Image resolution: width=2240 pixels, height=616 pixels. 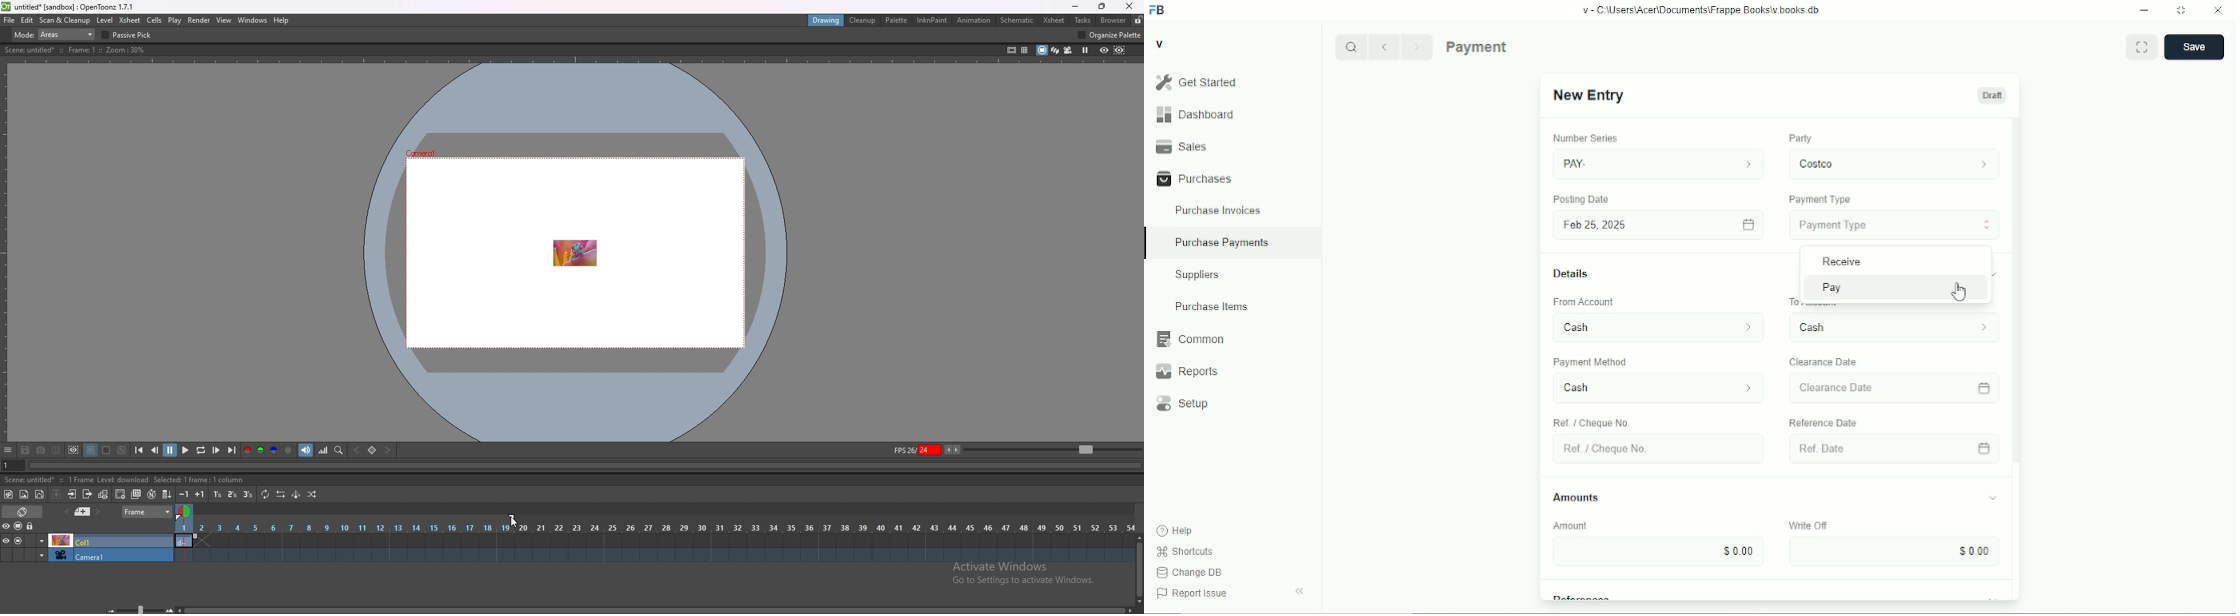 What do you see at coordinates (10, 464) in the screenshot?
I see `current frame` at bounding box center [10, 464].